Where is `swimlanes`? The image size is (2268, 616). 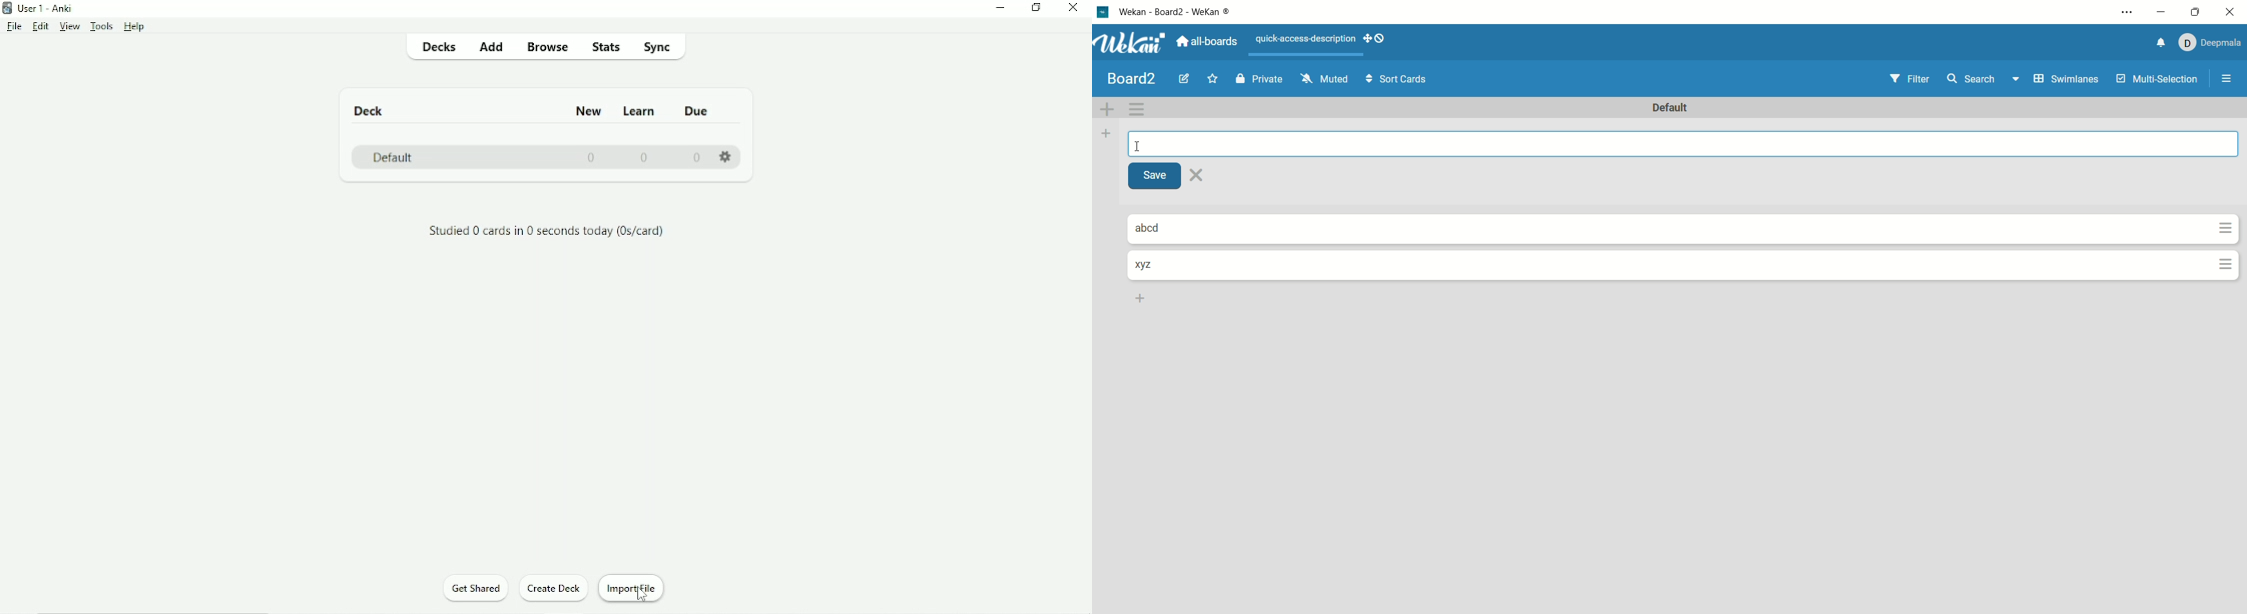
swimlanes is located at coordinates (2066, 80).